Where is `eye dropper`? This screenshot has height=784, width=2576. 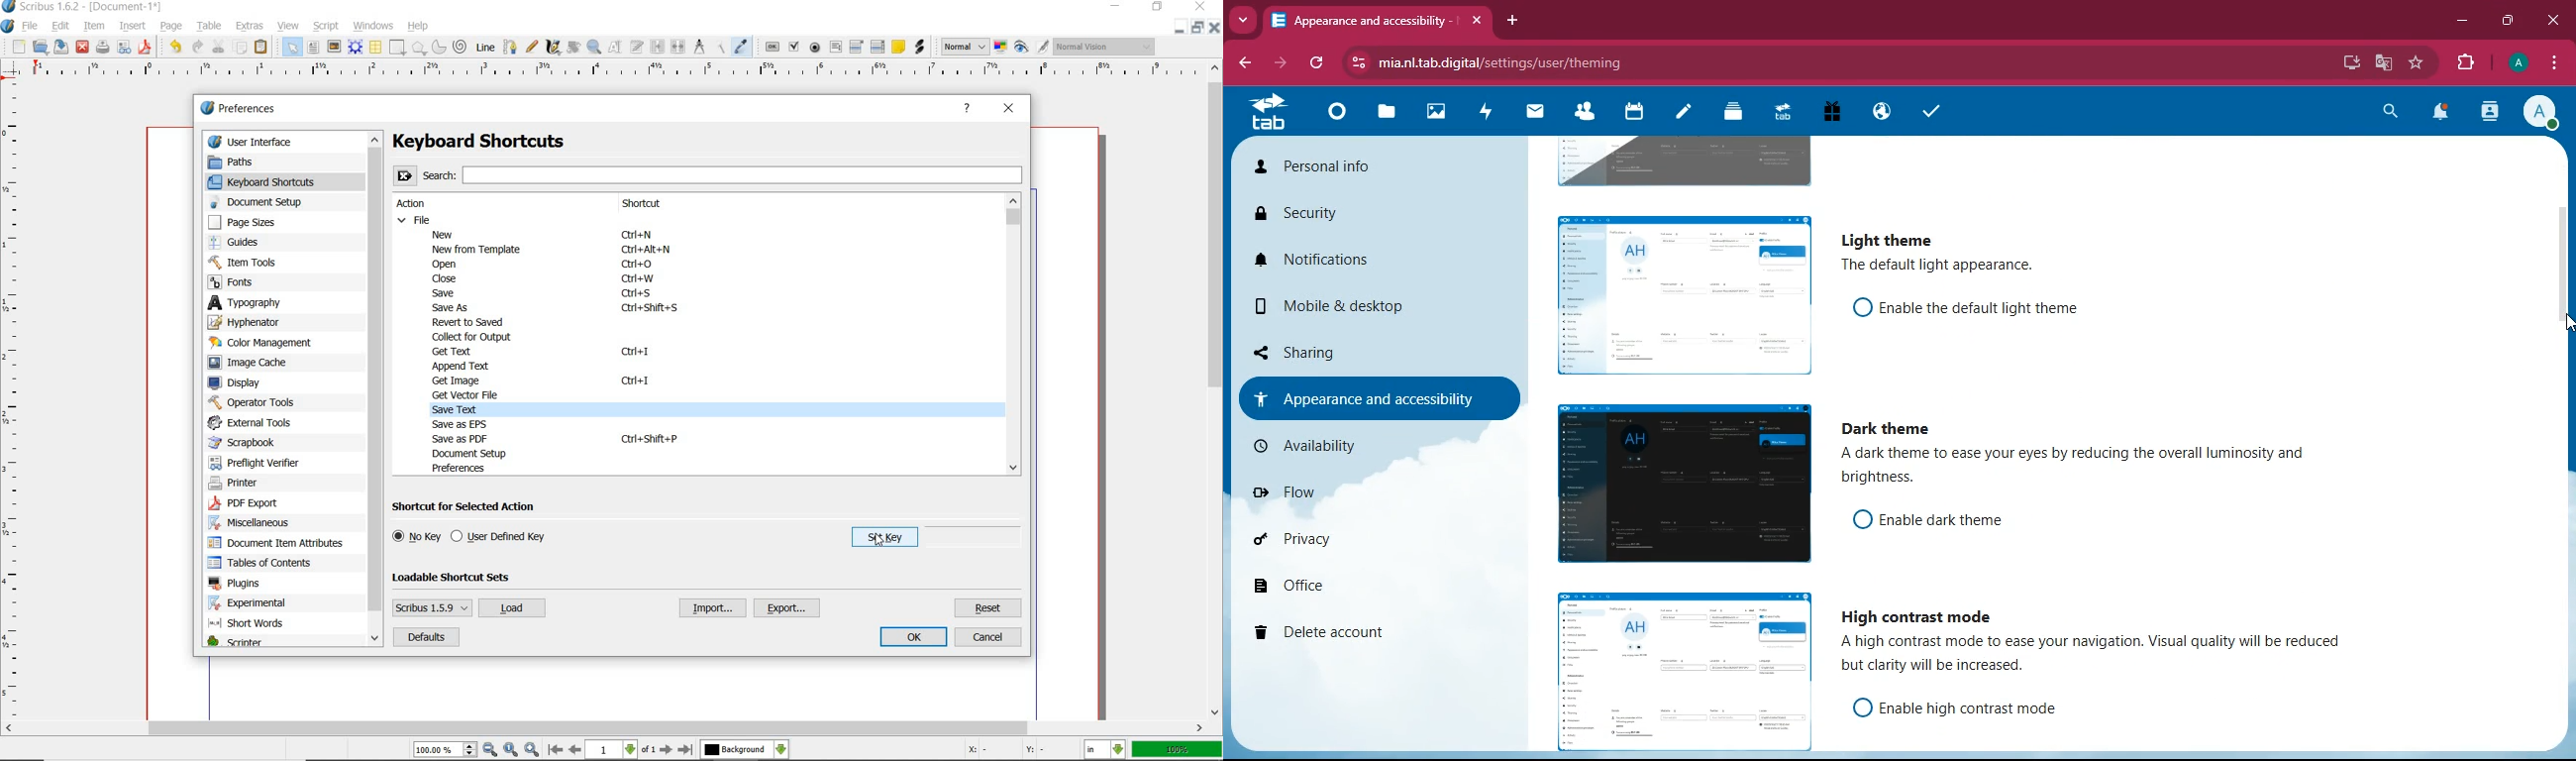
eye dropper is located at coordinates (742, 46).